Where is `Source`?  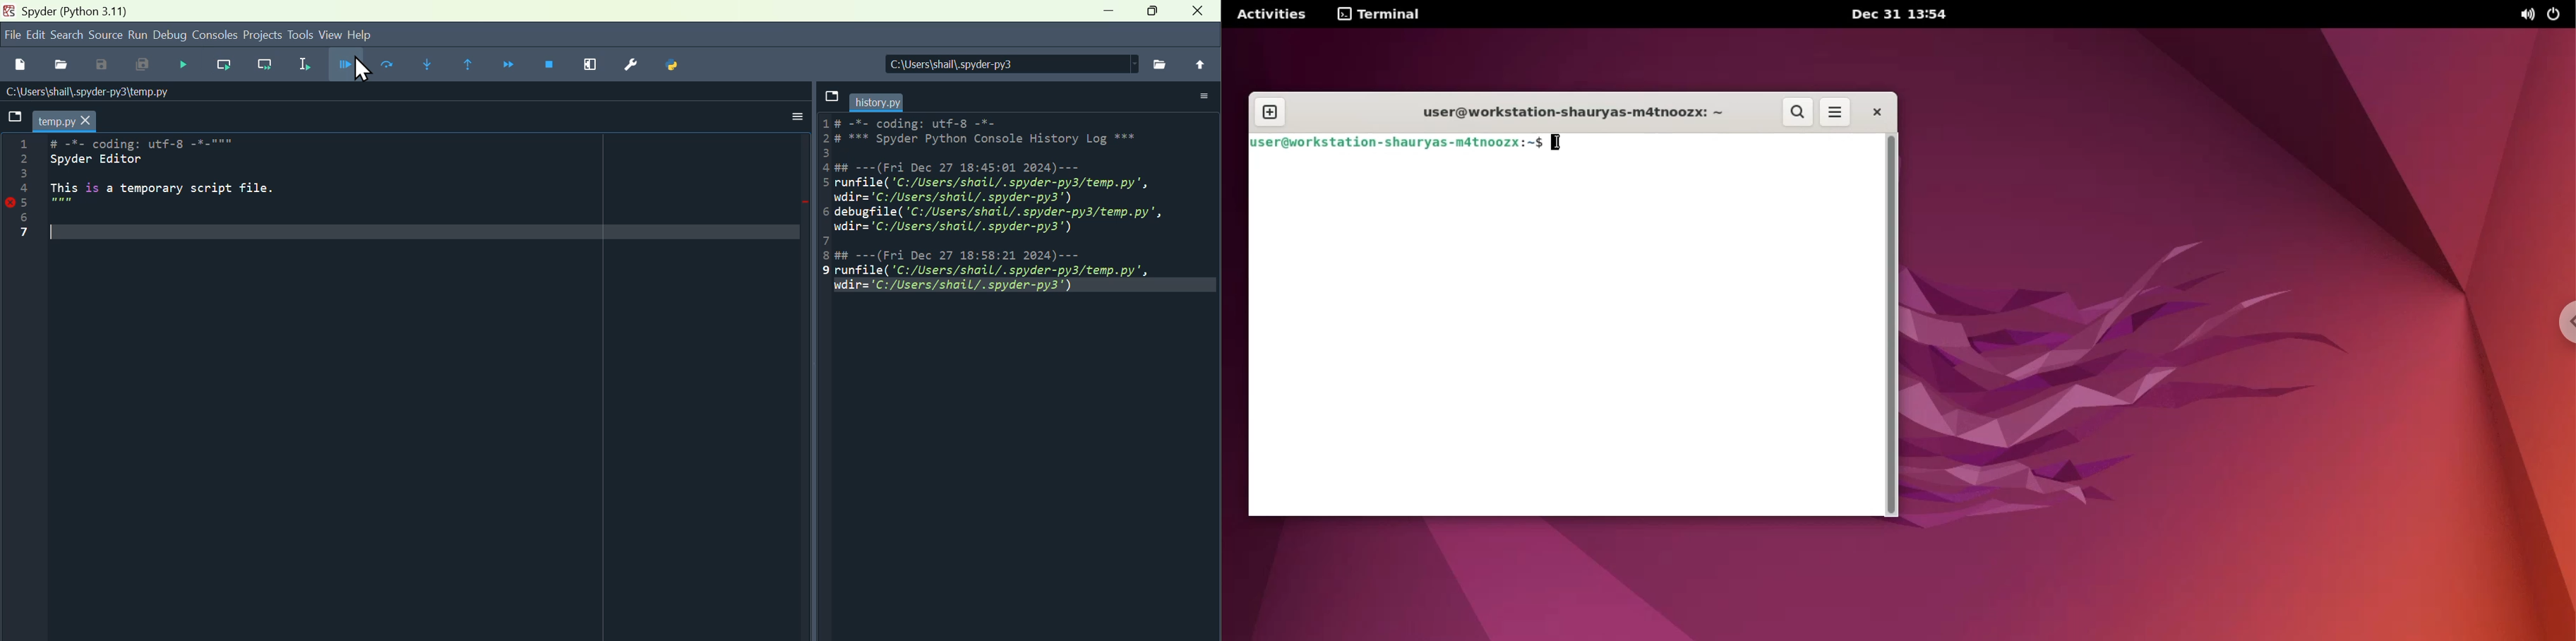 Source is located at coordinates (107, 34).